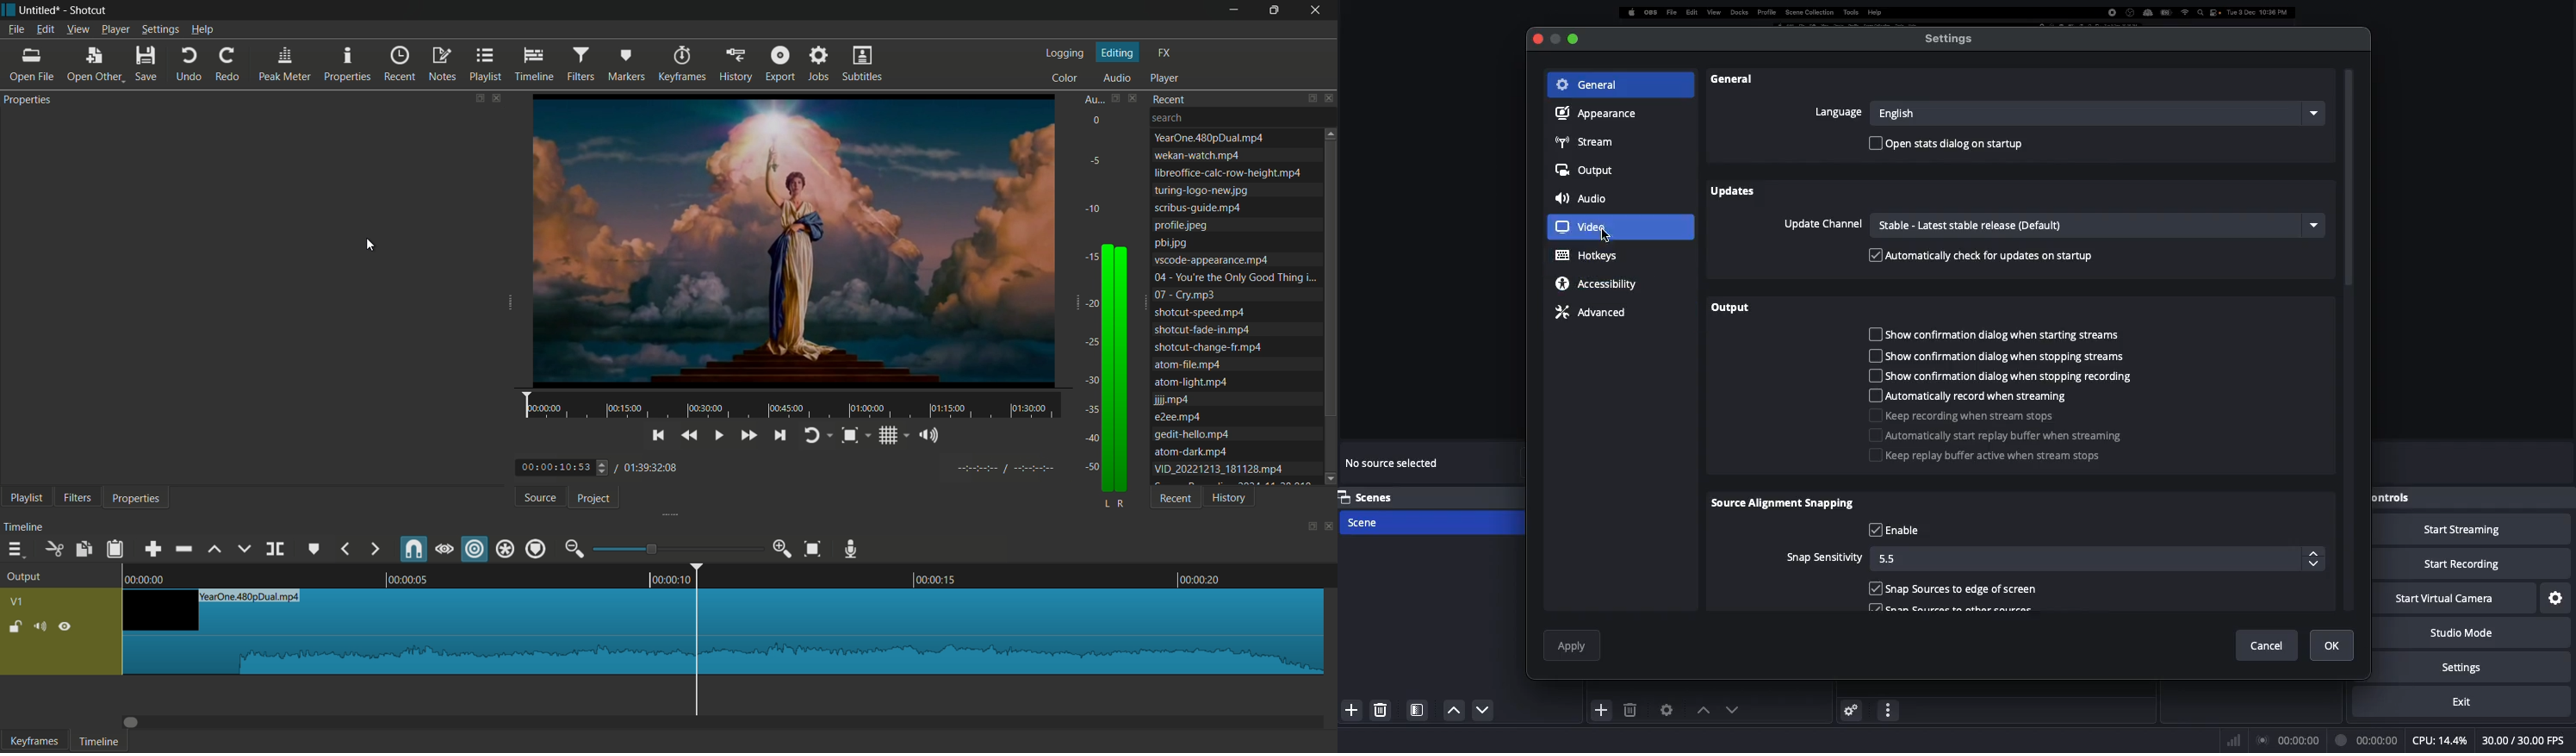 Image resolution: width=2576 pixels, height=756 pixels. I want to click on scrub while dragging, so click(444, 549).